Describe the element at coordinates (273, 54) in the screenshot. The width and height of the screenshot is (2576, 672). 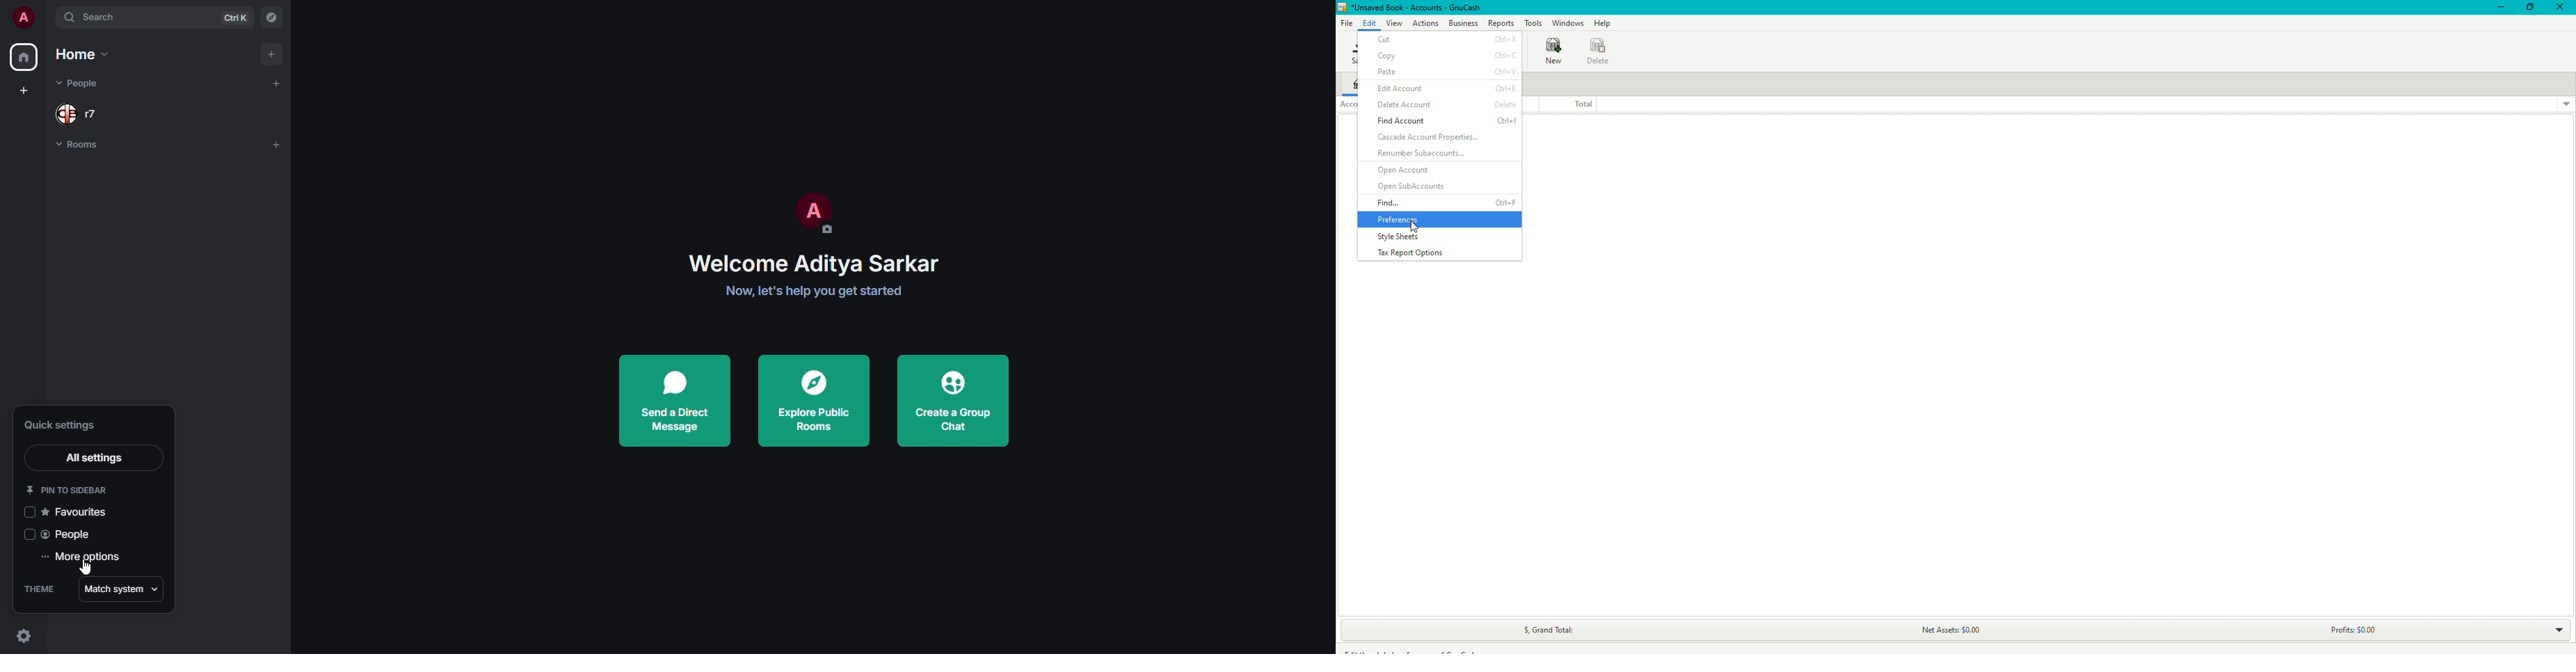
I see `add` at that location.